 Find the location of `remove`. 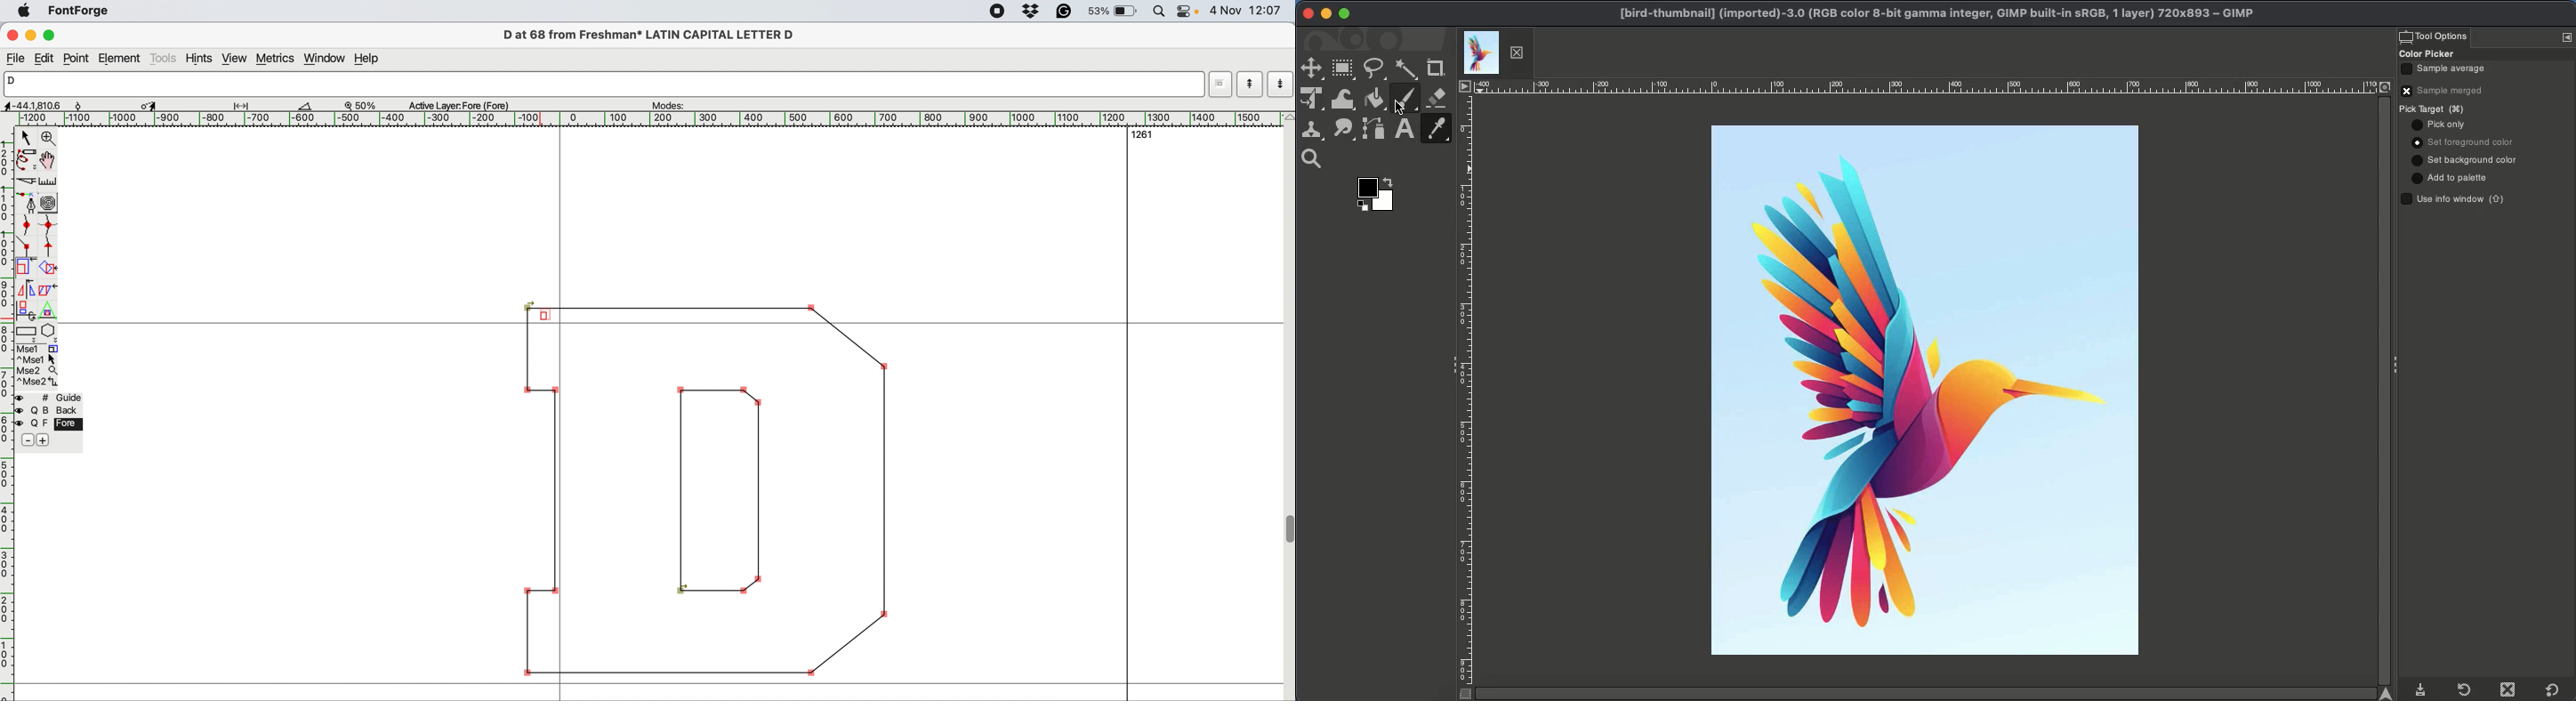

remove is located at coordinates (25, 440).